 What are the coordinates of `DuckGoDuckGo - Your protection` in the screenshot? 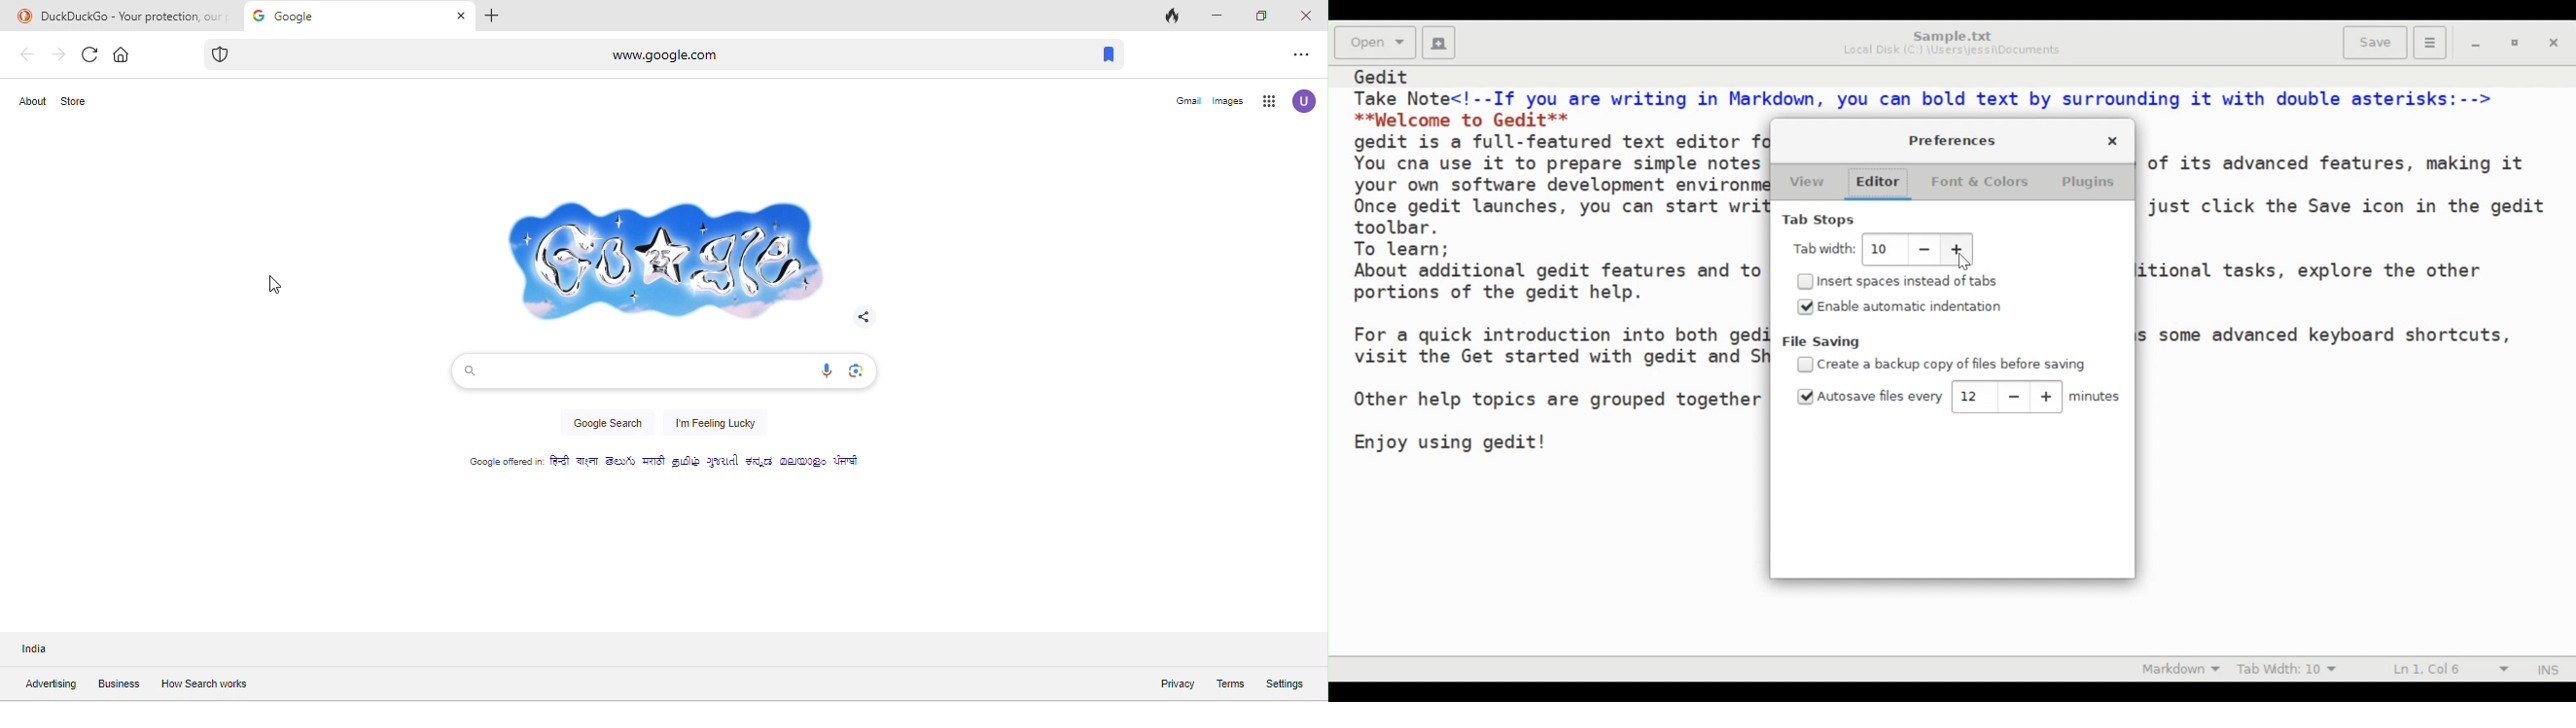 It's located at (121, 16).